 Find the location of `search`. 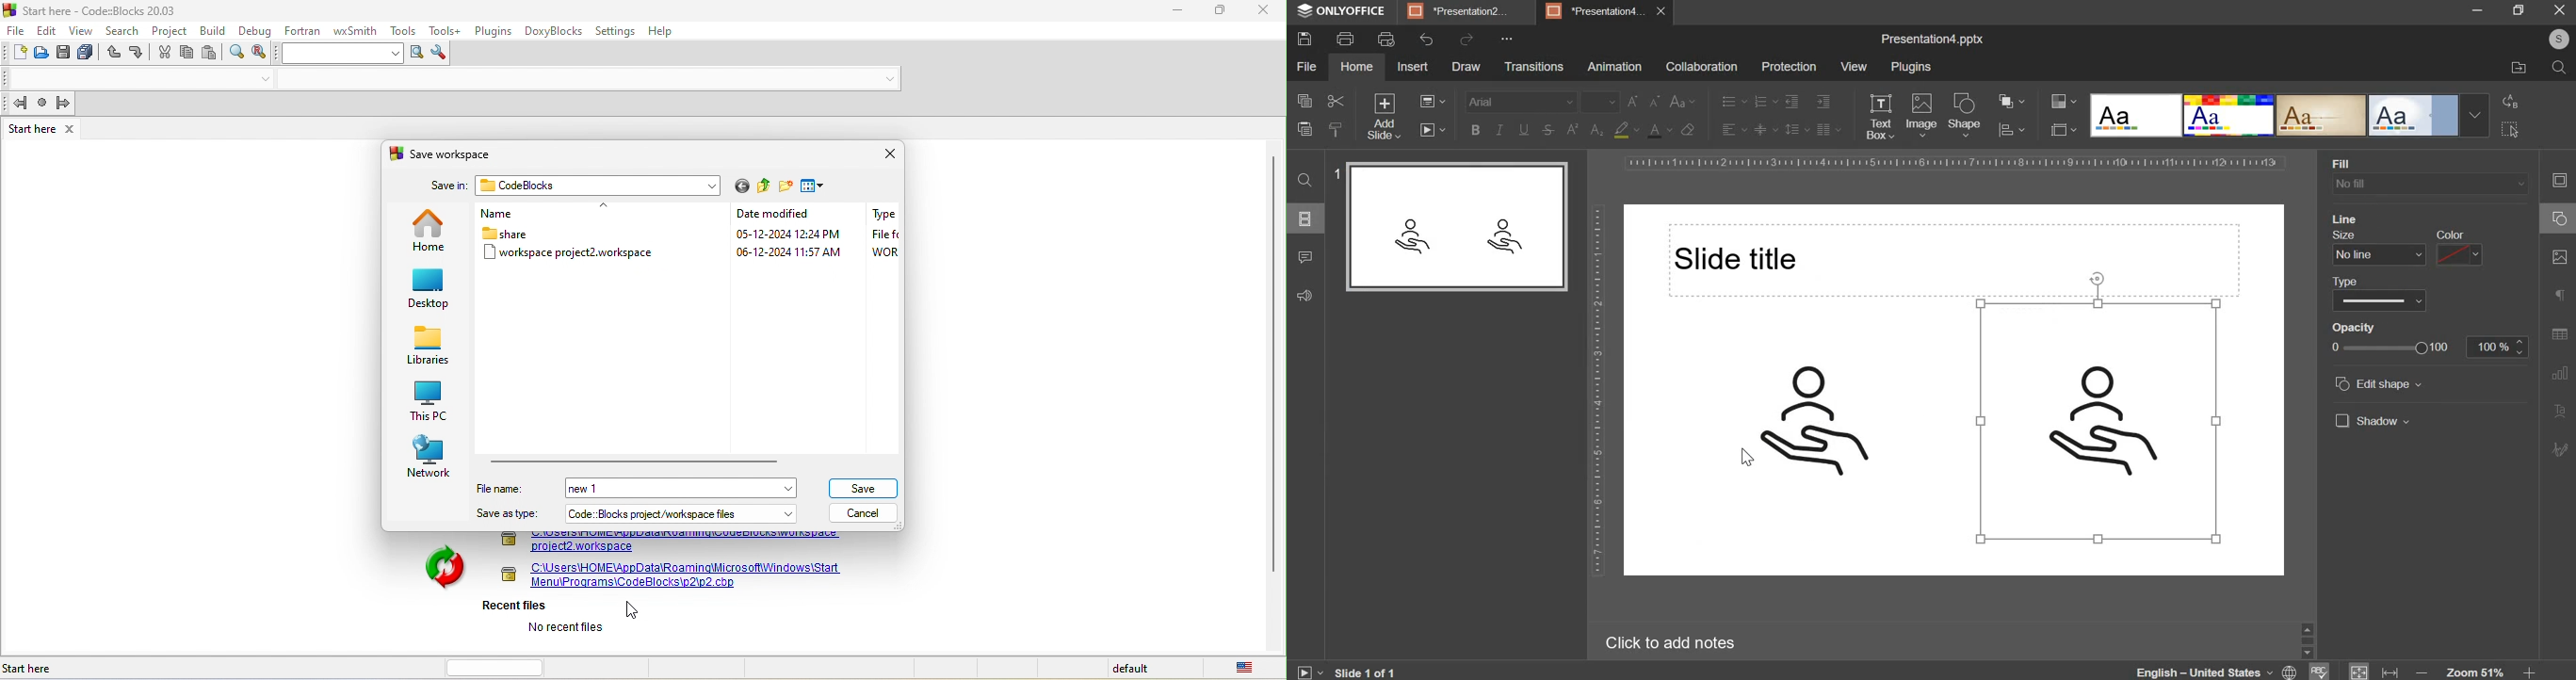

search is located at coordinates (125, 30).